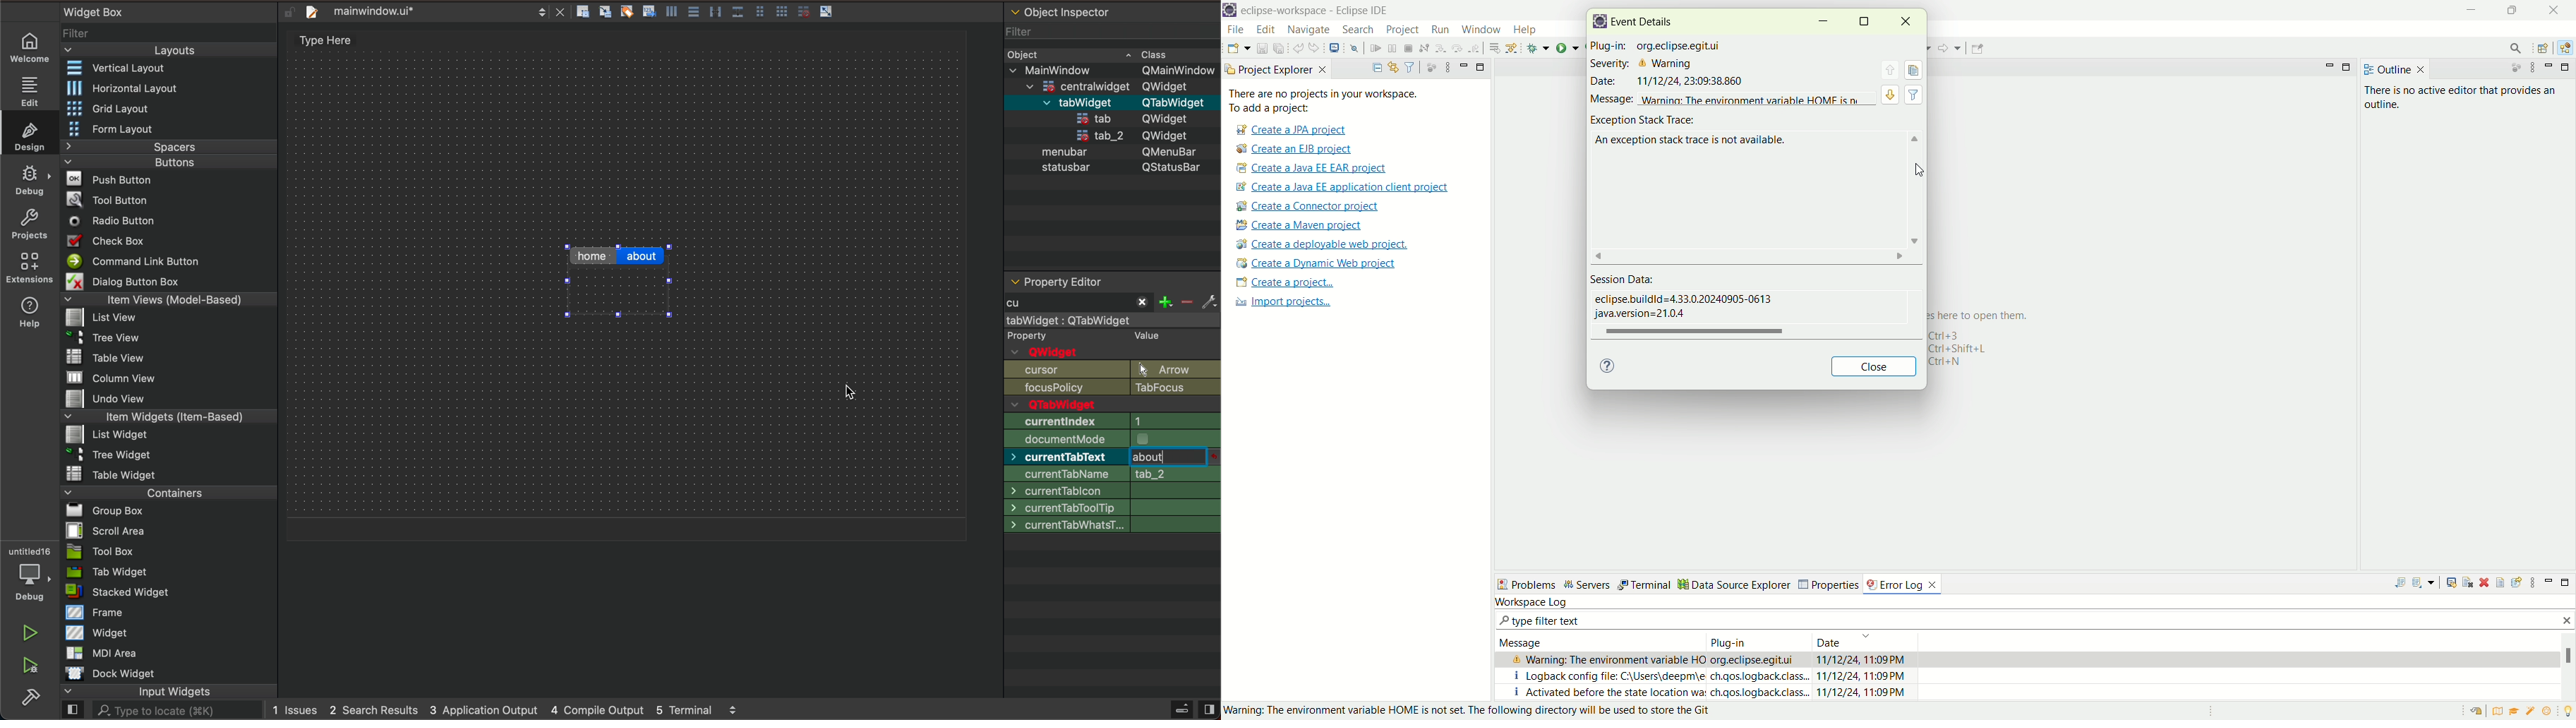 The image size is (2576, 728). Describe the element at coordinates (1889, 97) in the screenshot. I see `view detail of next event` at that location.